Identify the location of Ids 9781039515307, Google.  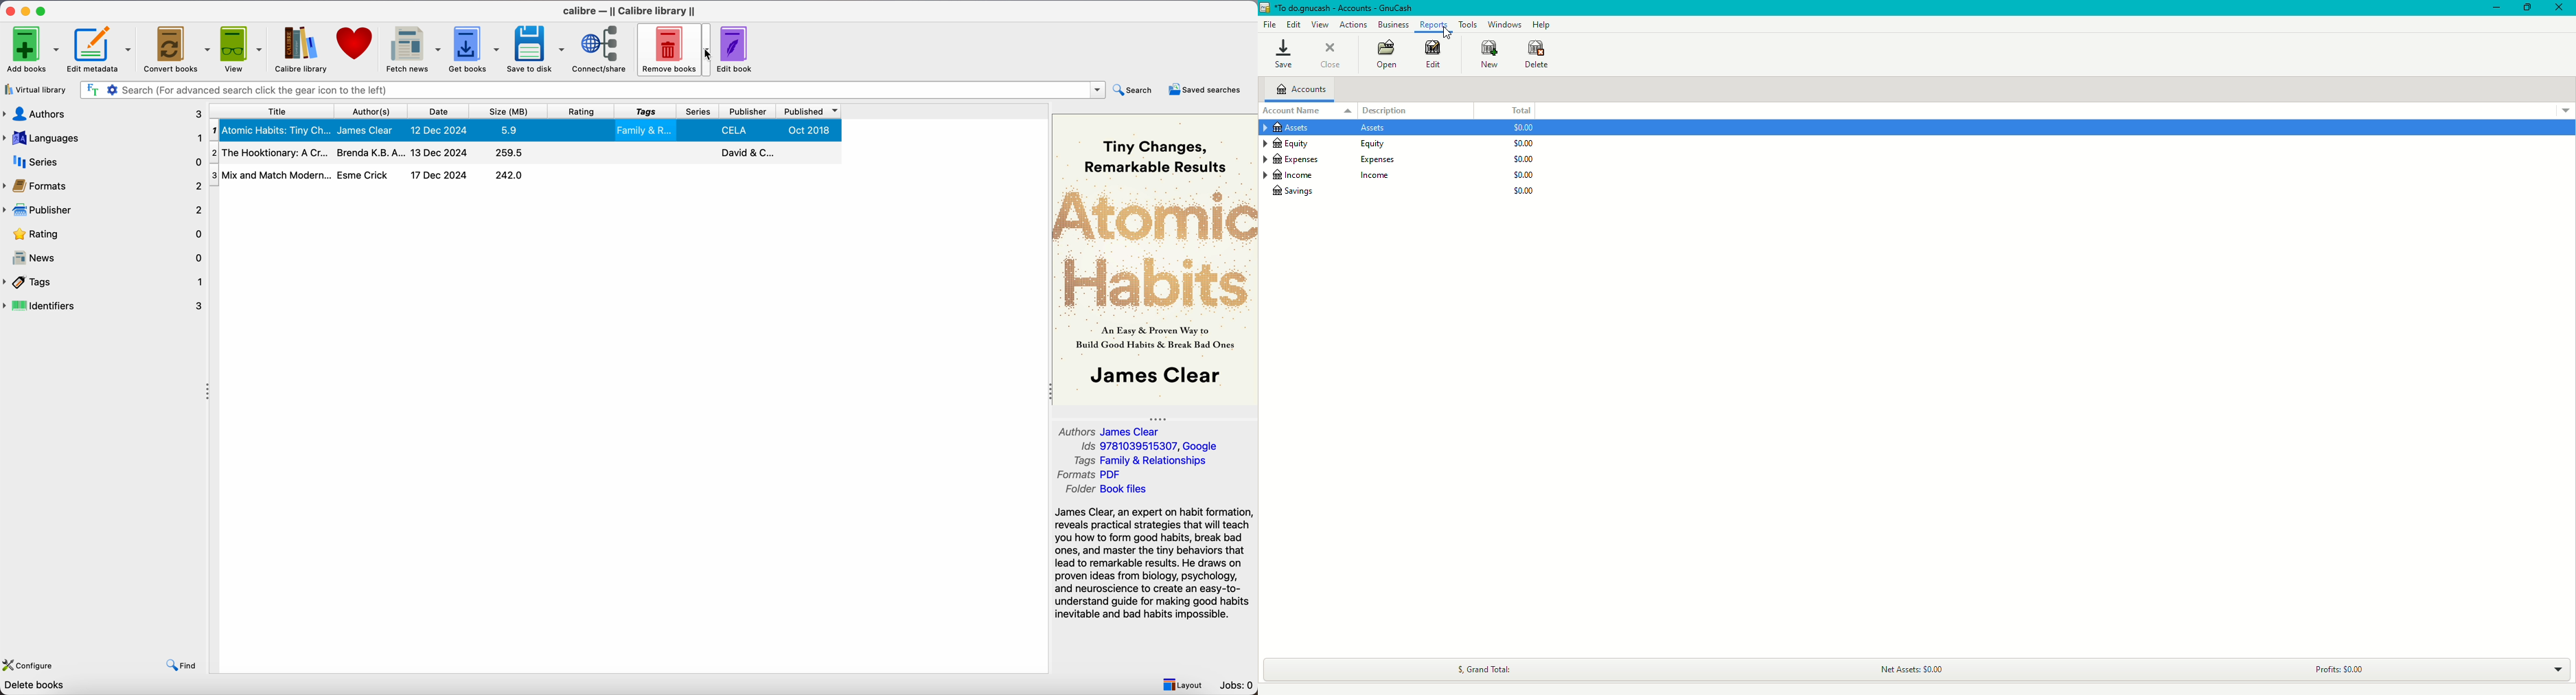
(1146, 446).